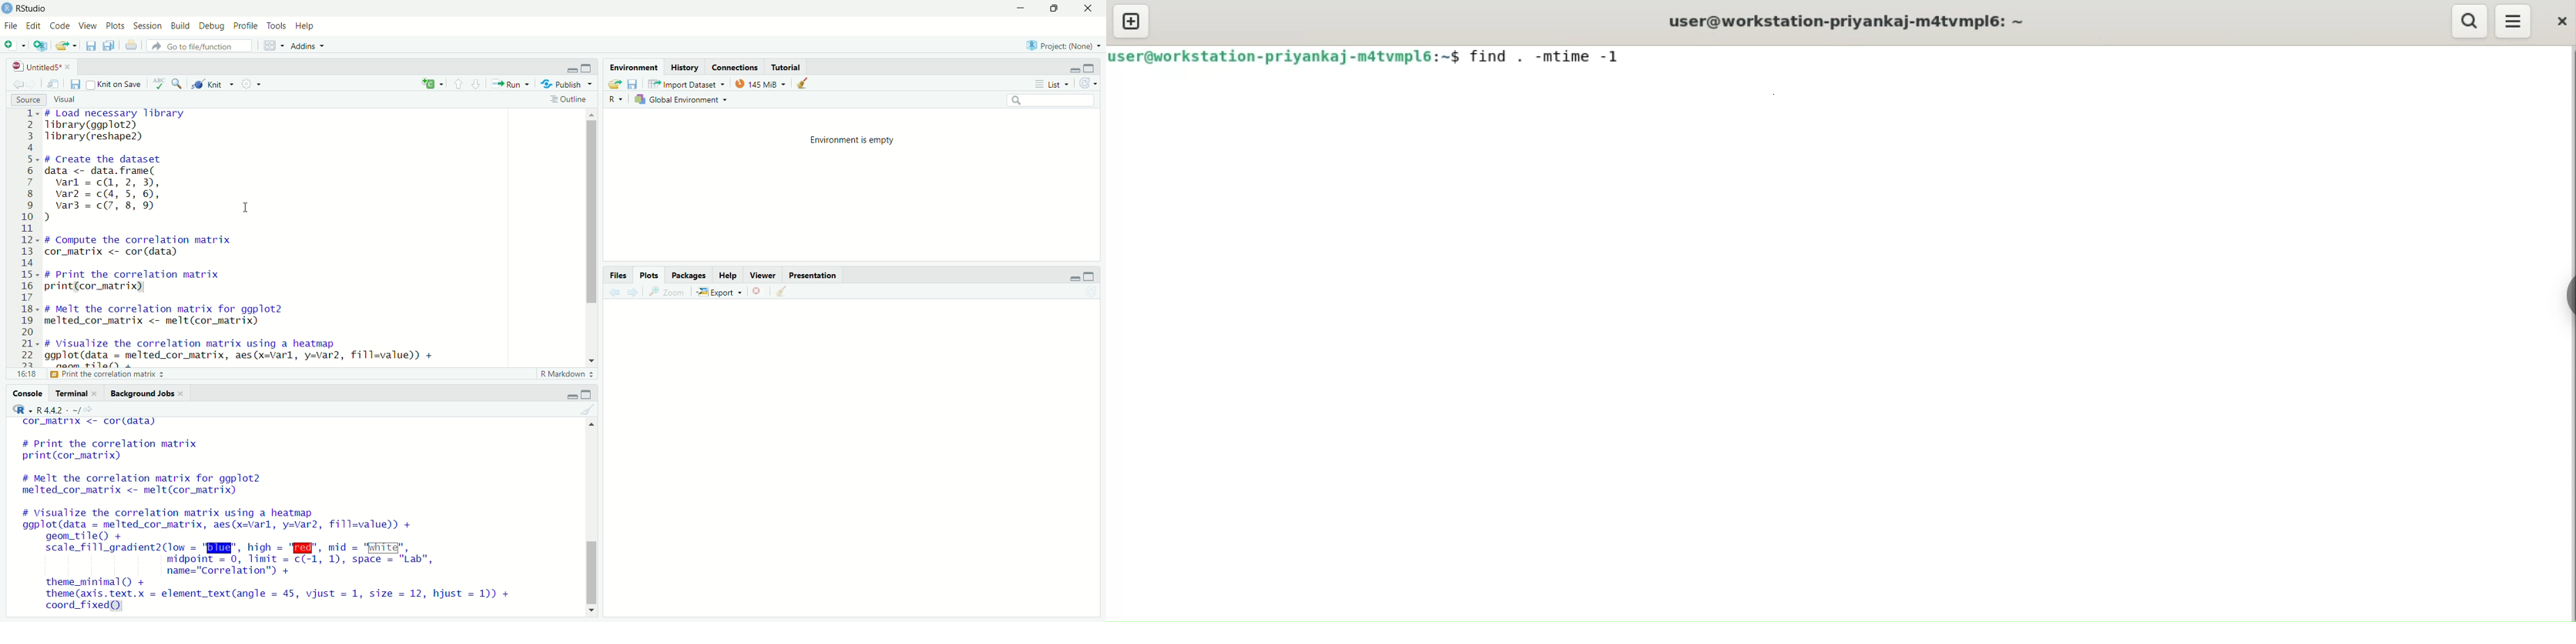 The image size is (2576, 644). I want to click on selected project: None, so click(1065, 44).